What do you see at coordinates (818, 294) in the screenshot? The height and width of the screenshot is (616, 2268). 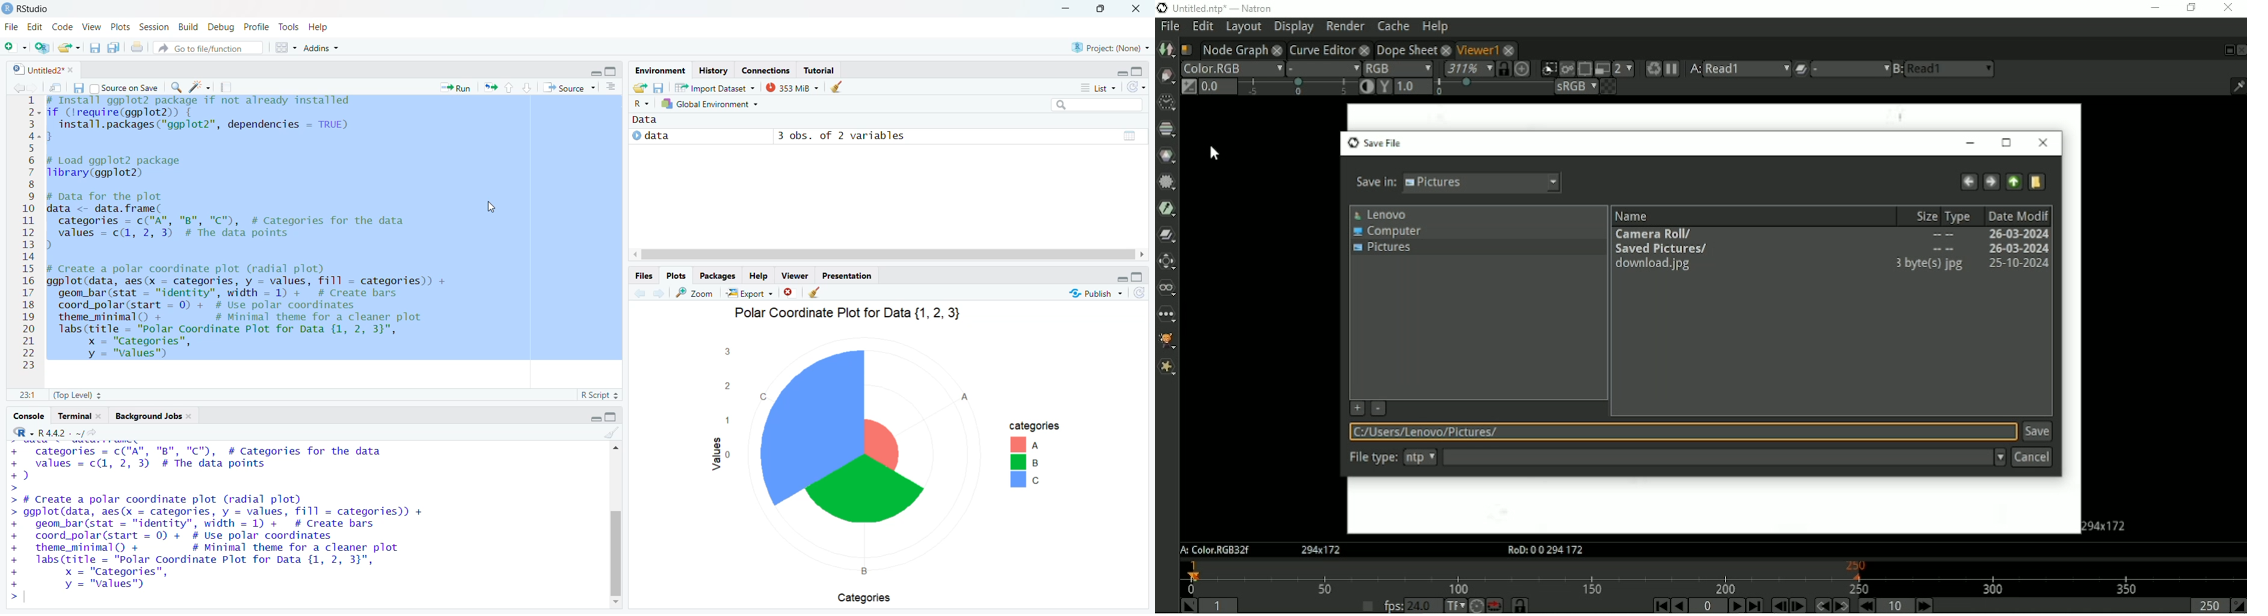 I see `clear all plots` at bounding box center [818, 294].